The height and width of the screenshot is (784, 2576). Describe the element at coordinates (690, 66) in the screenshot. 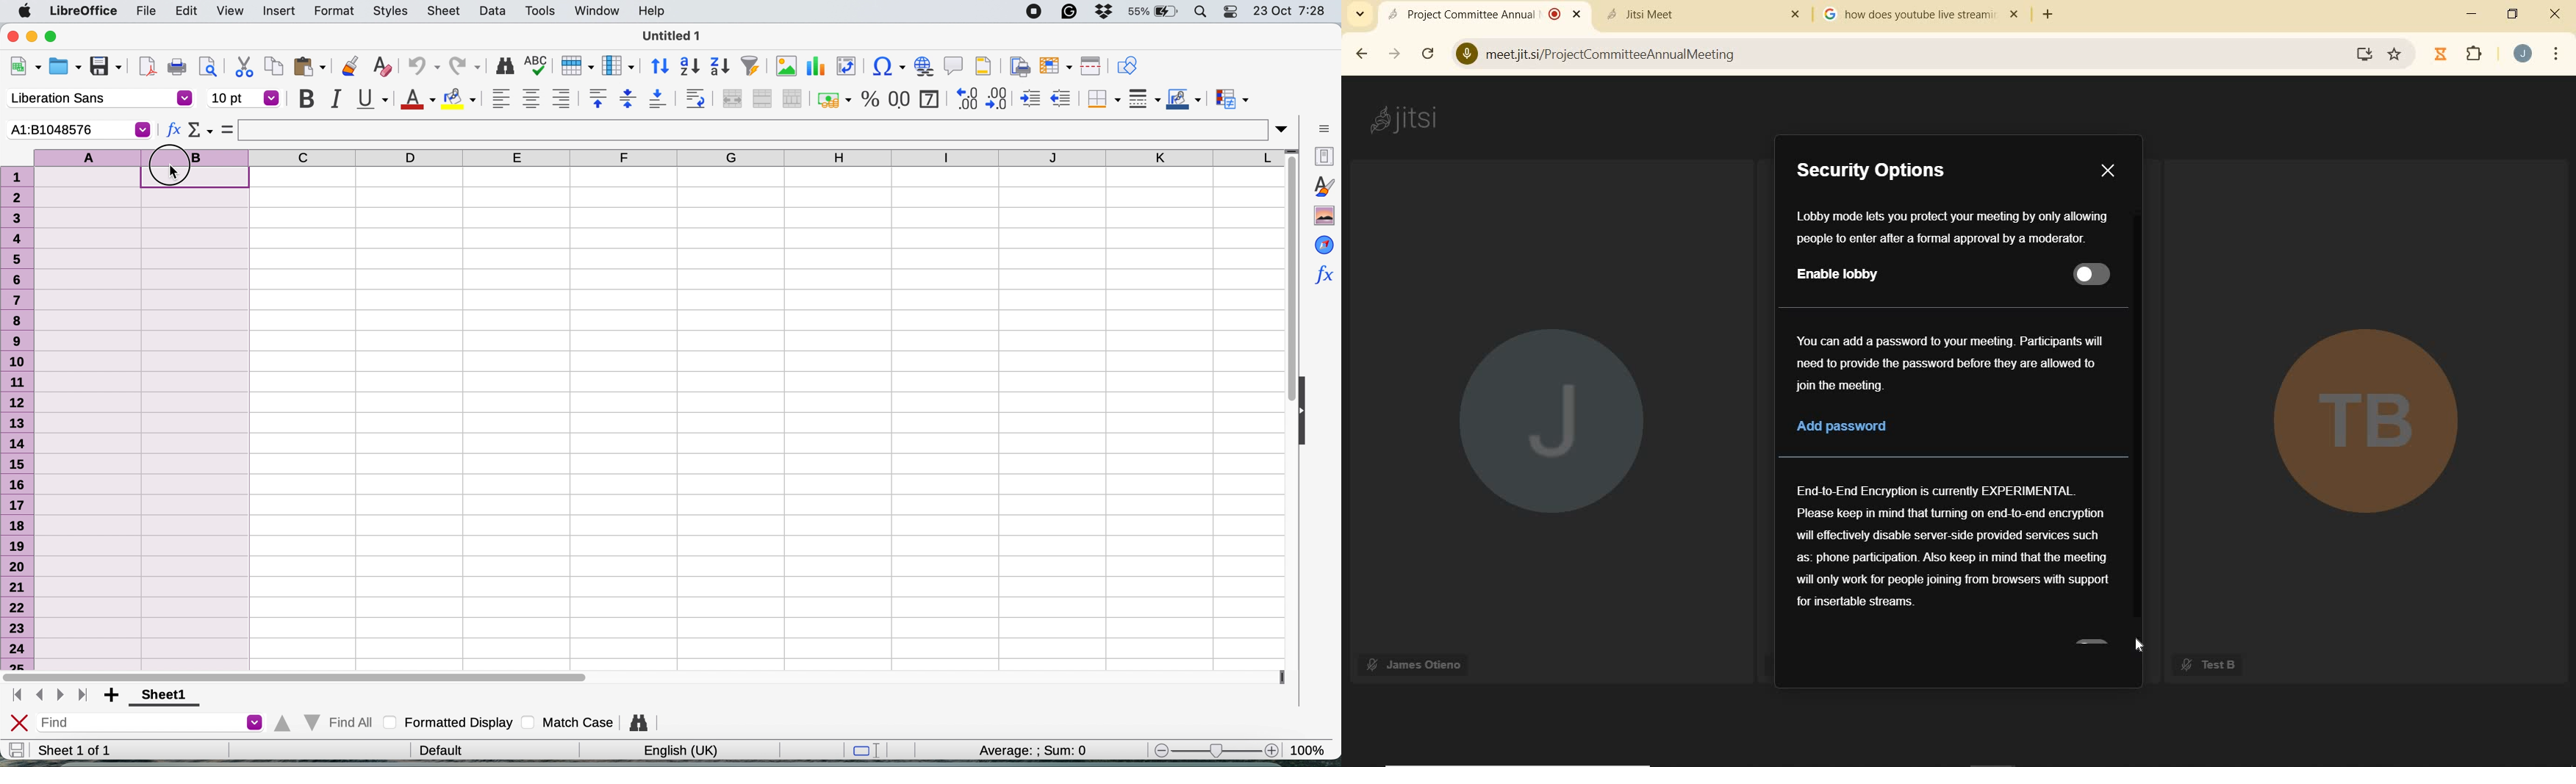

I see `sort ascending` at that location.